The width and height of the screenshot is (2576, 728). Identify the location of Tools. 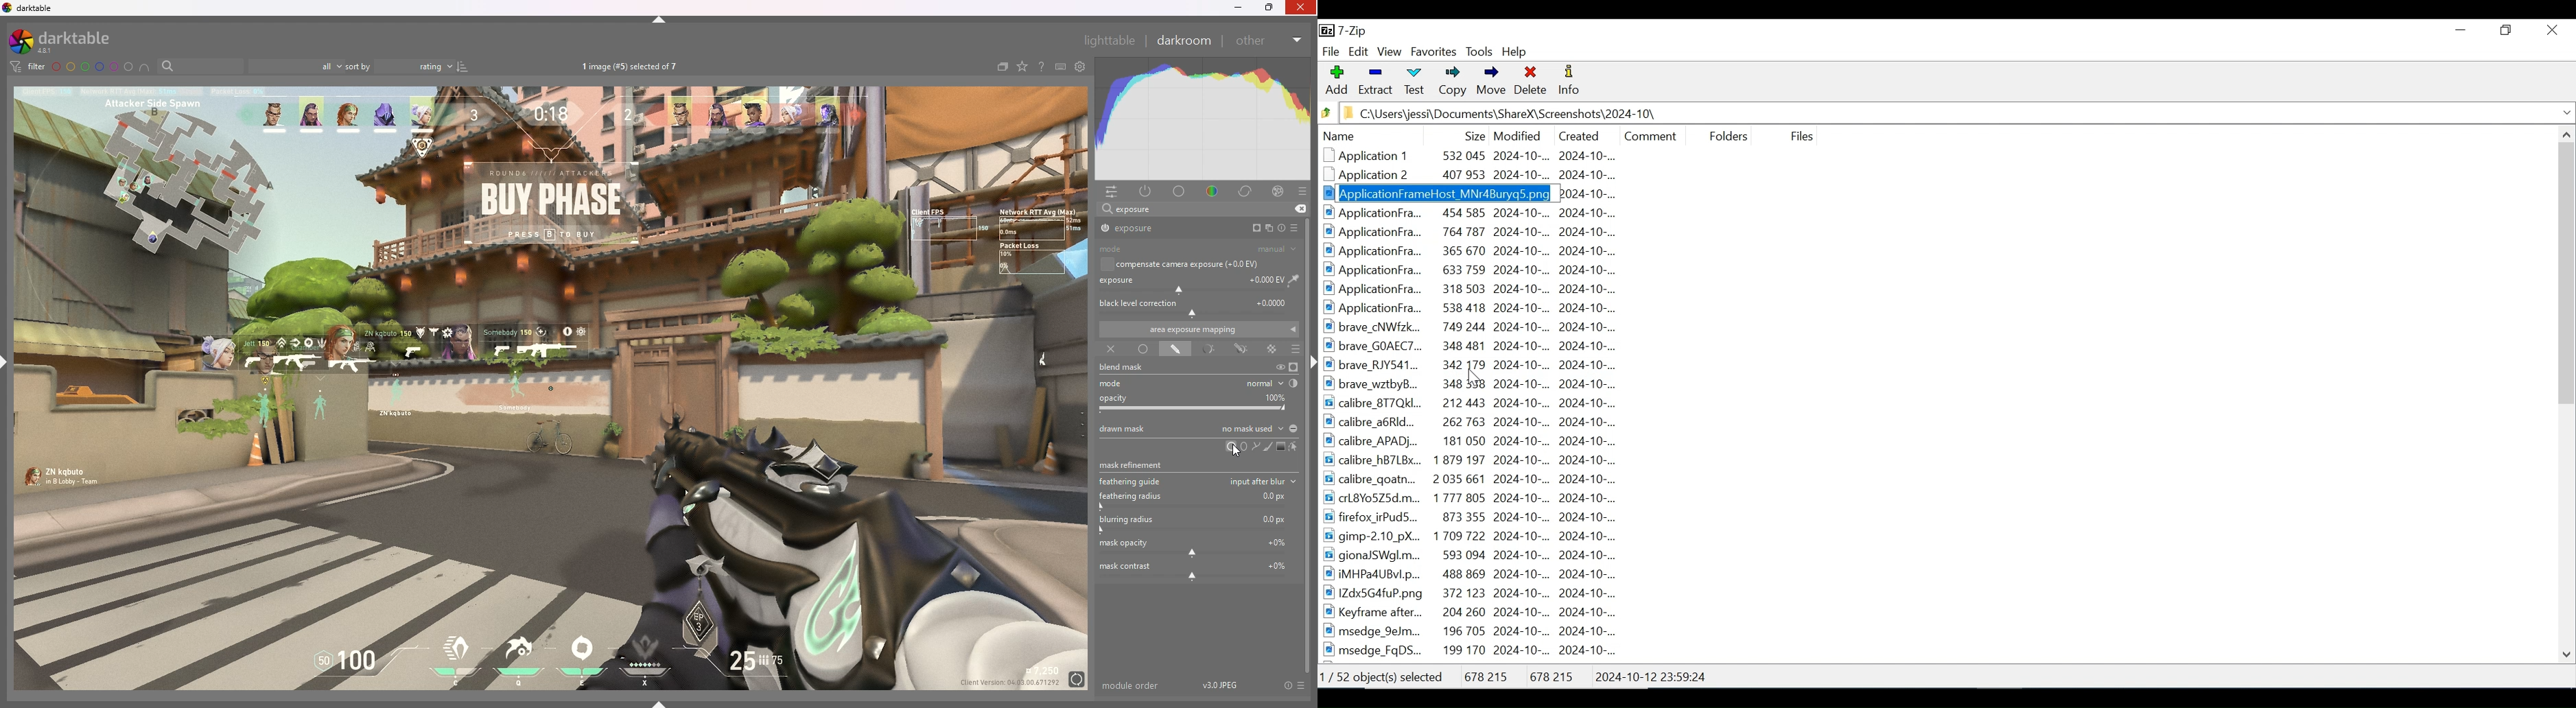
(1480, 52).